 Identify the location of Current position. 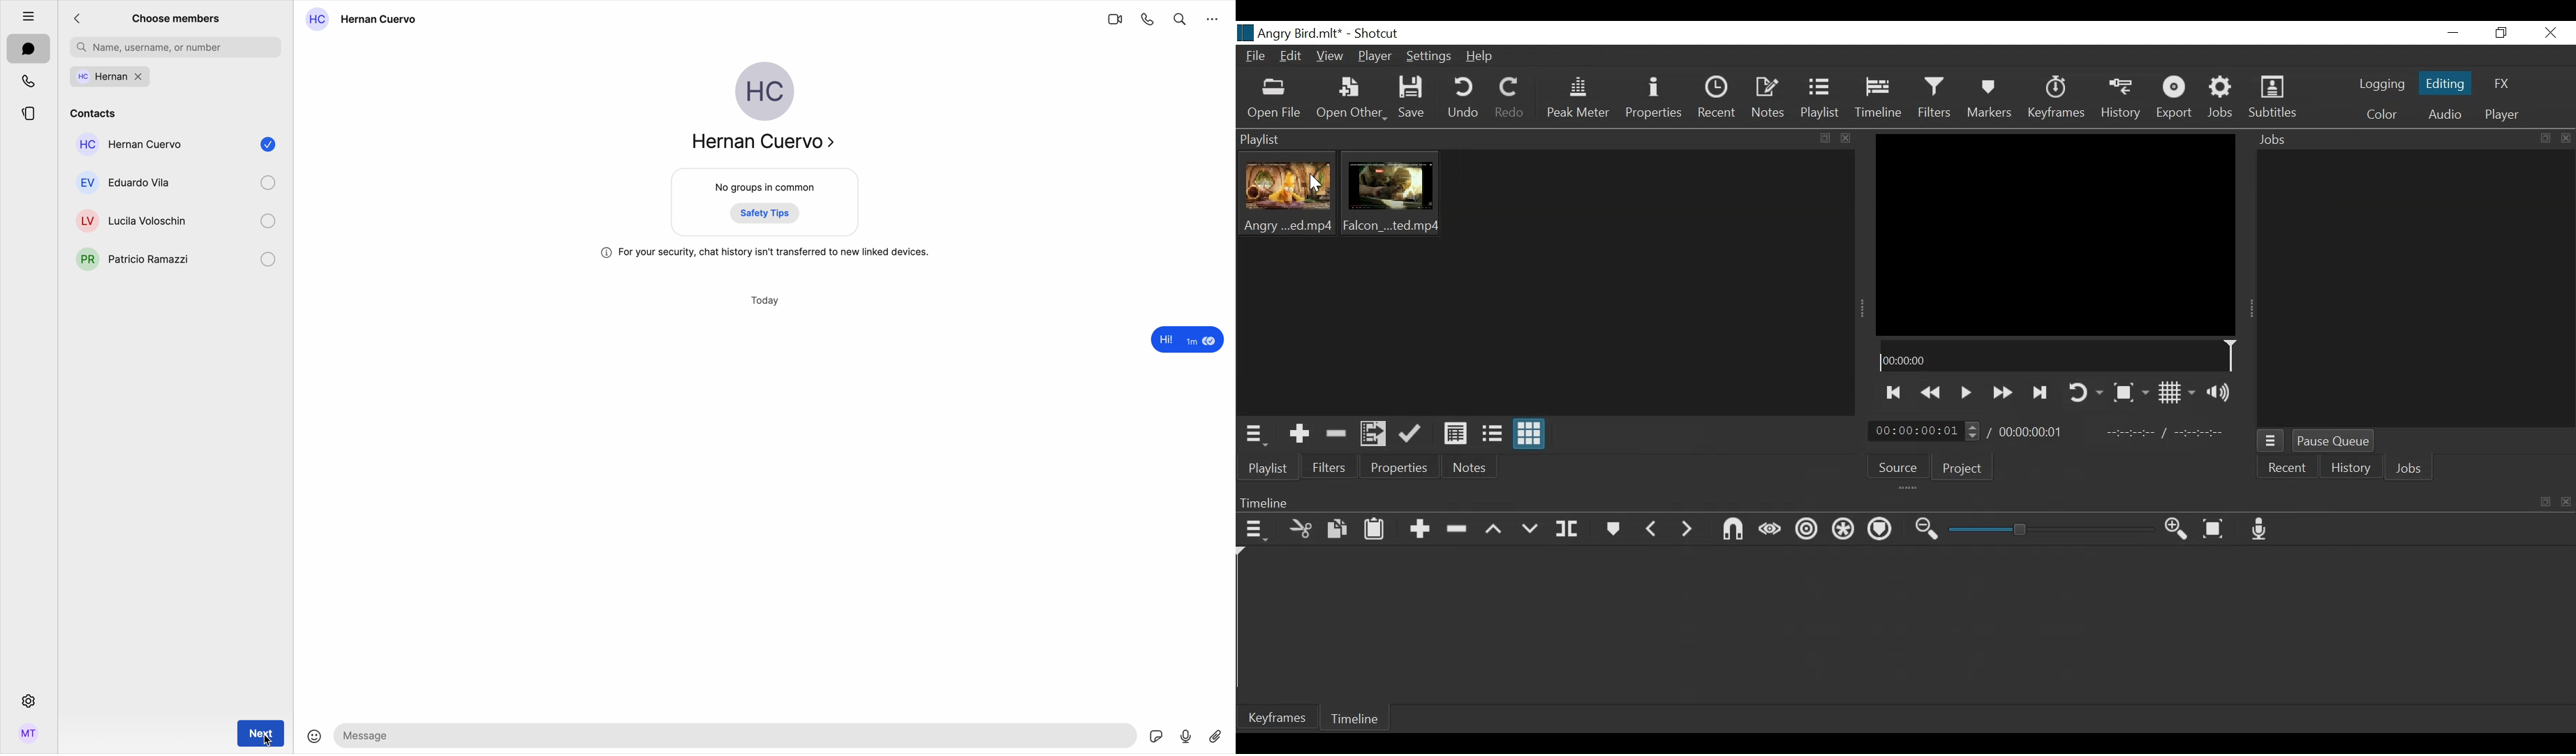
(1926, 431).